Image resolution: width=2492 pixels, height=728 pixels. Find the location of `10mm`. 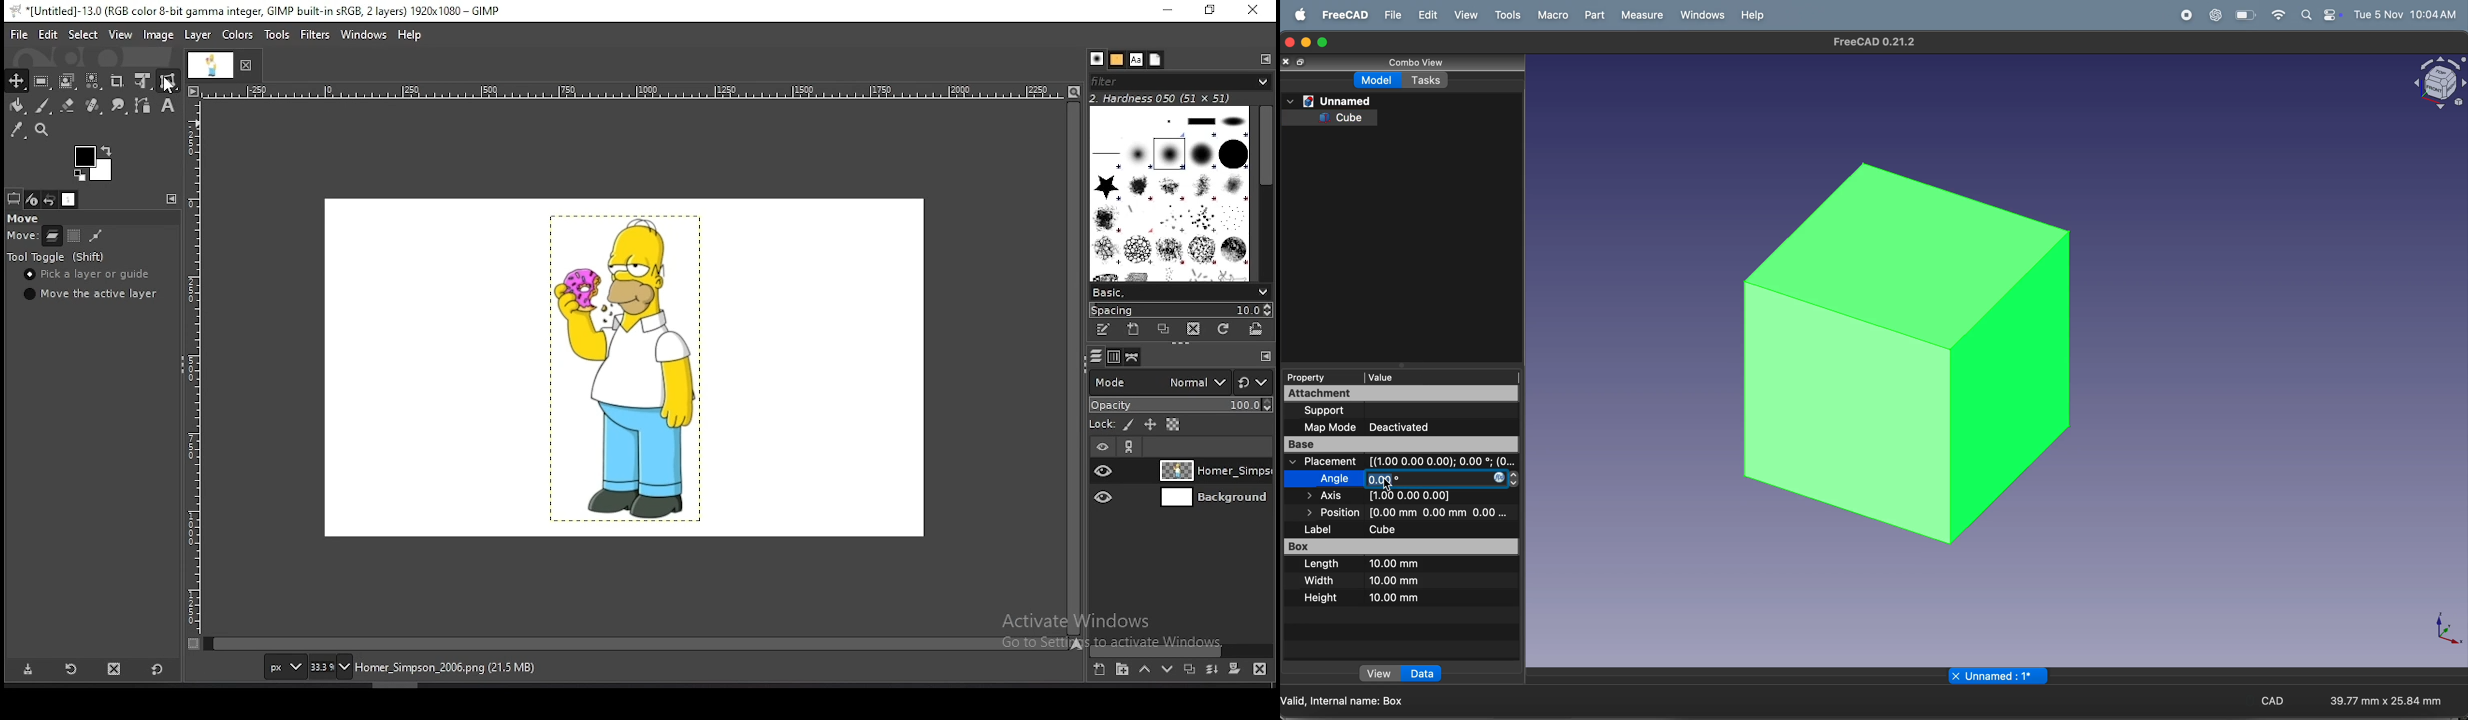

10mm is located at coordinates (1400, 582).